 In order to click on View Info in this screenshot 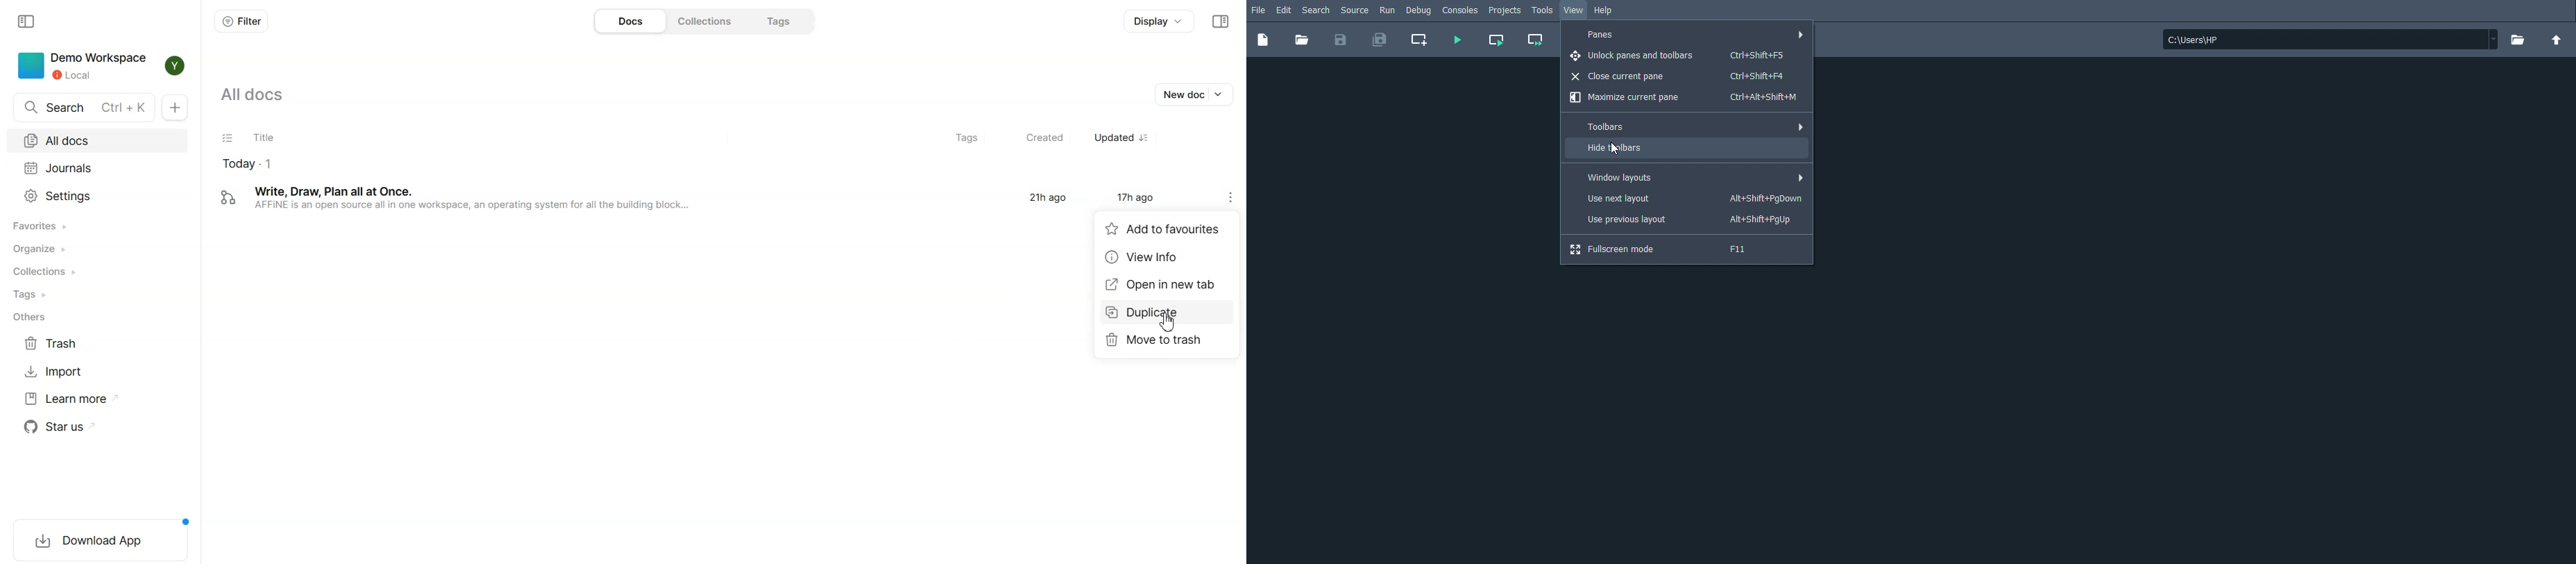, I will do `click(1167, 257)`.